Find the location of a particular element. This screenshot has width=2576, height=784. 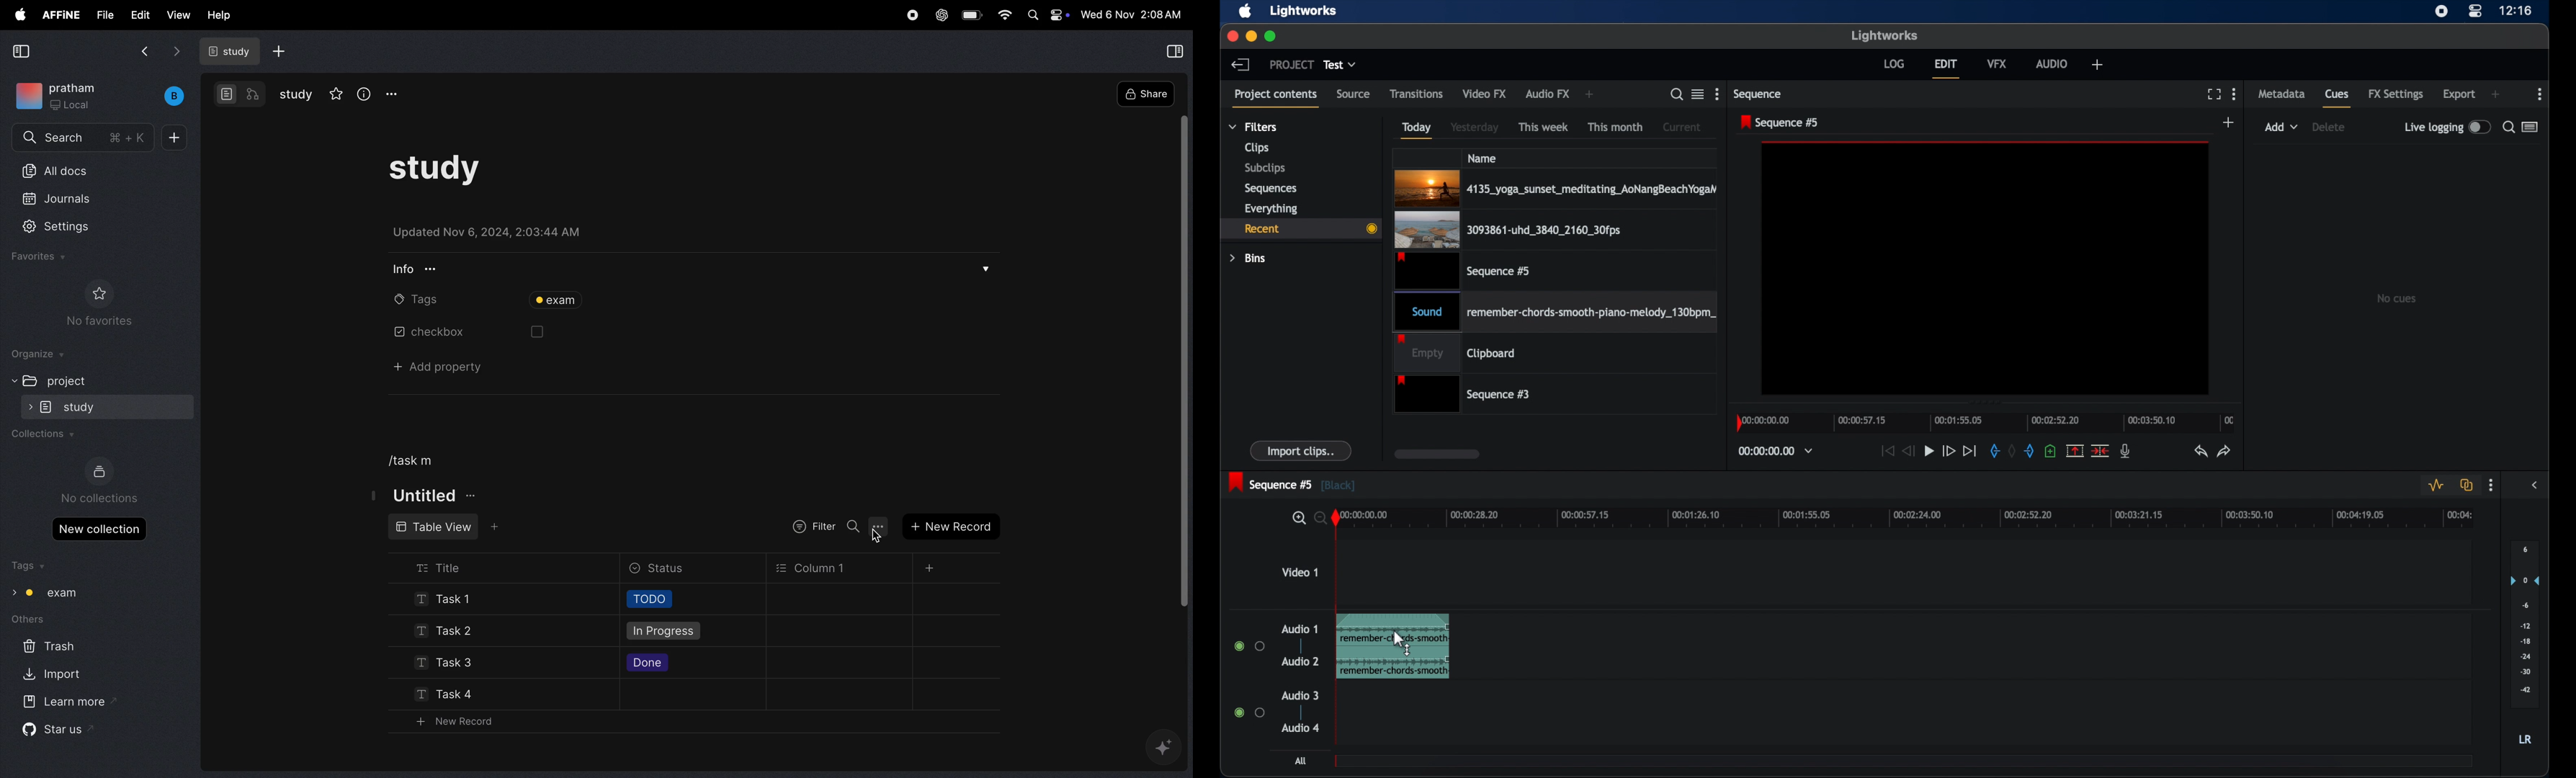

toggle auto track sync is located at coordinates (2467, 485).